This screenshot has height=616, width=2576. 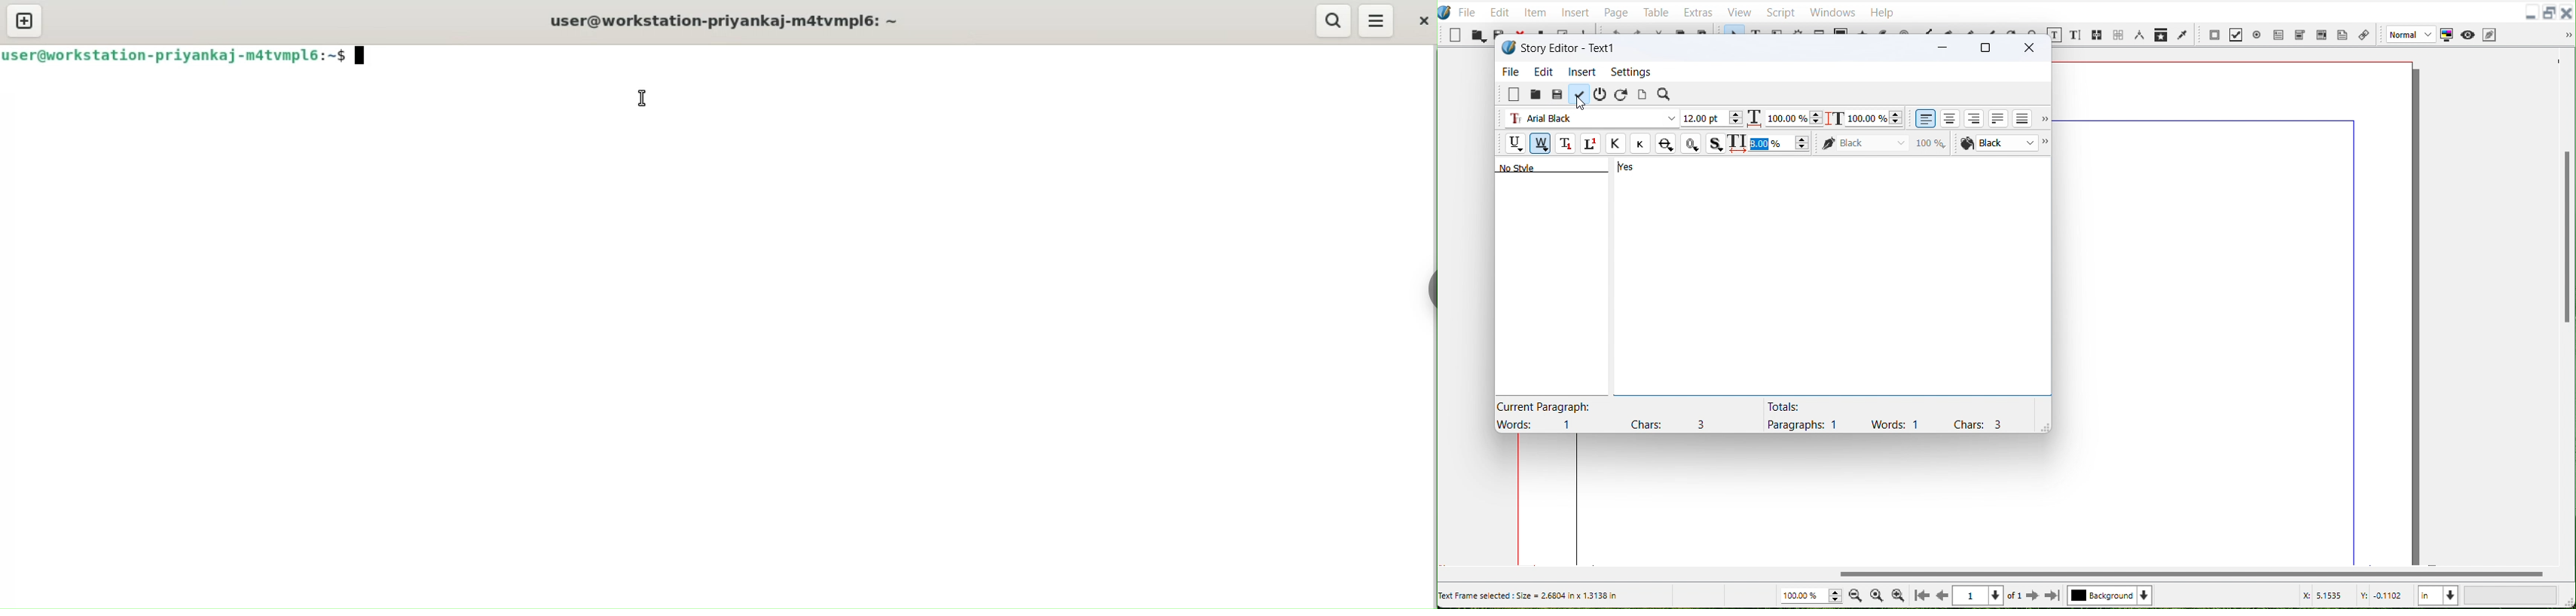 I want to click on Link Annotation, so click(x=2364, y=33).